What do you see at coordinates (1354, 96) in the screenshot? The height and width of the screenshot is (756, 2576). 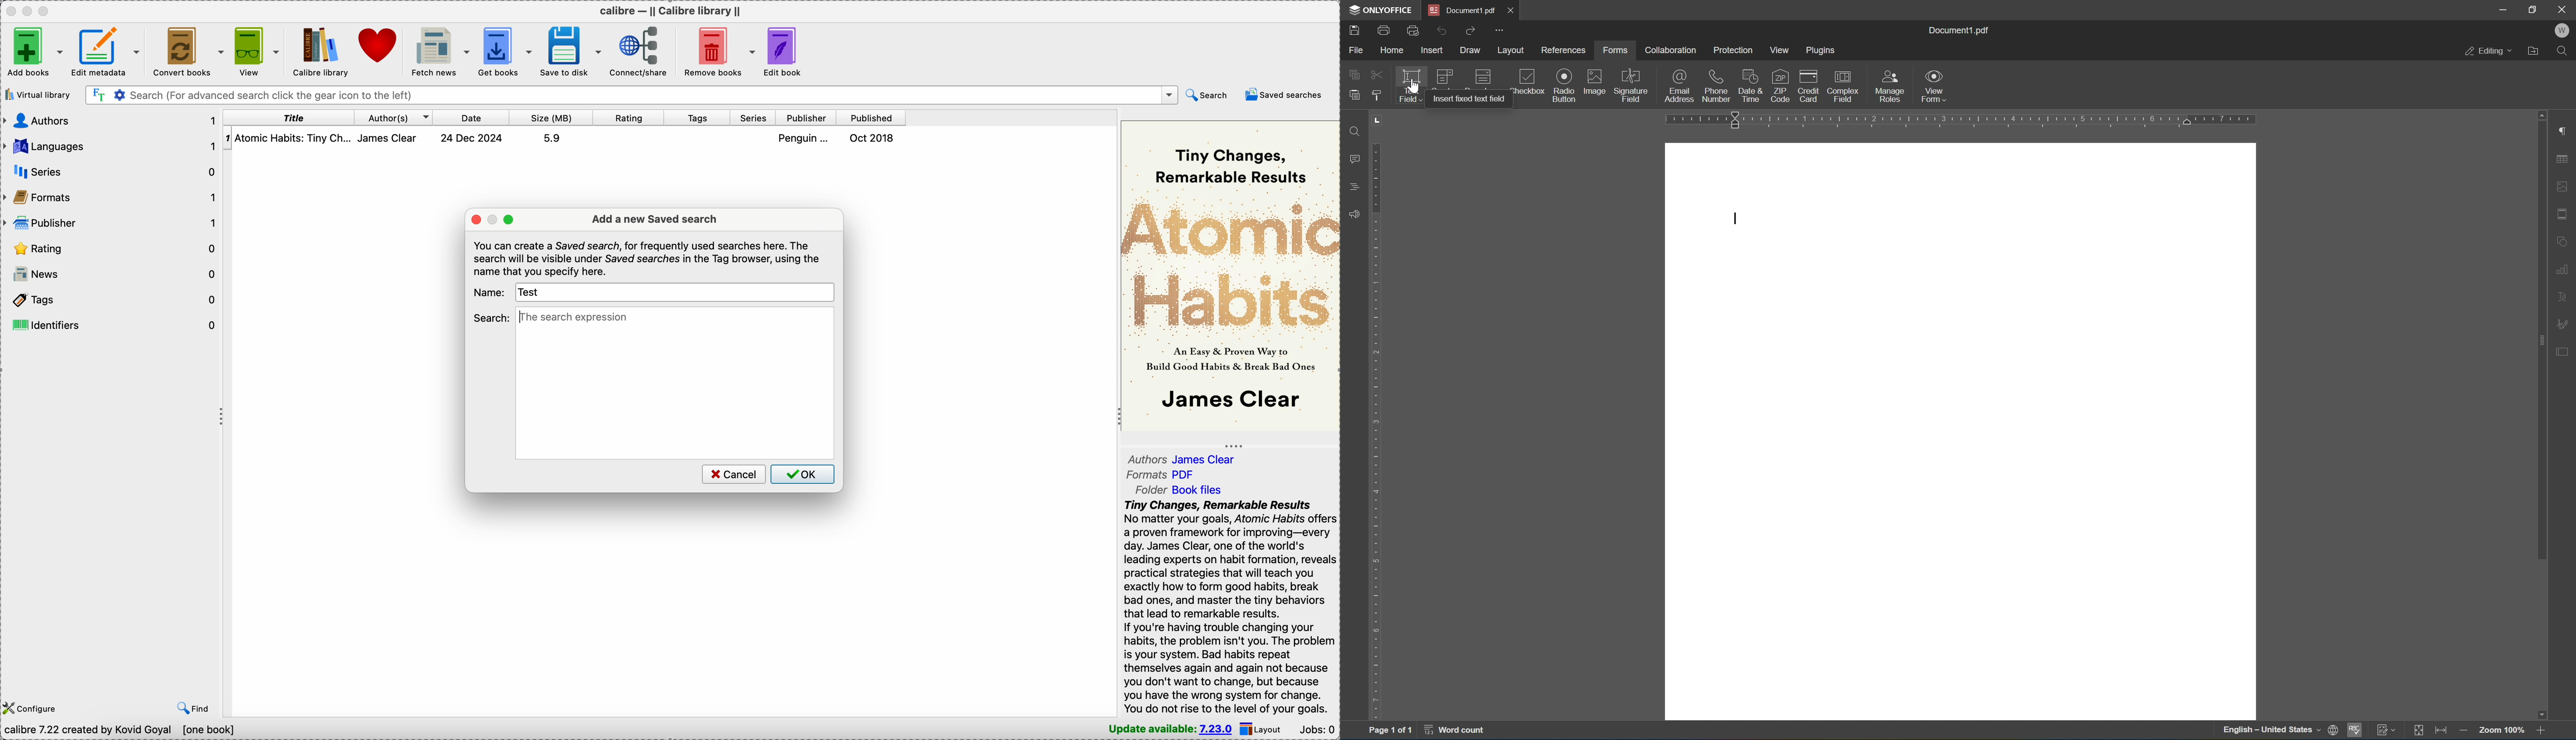 I see `paste` at bounding box center [1354, 96].